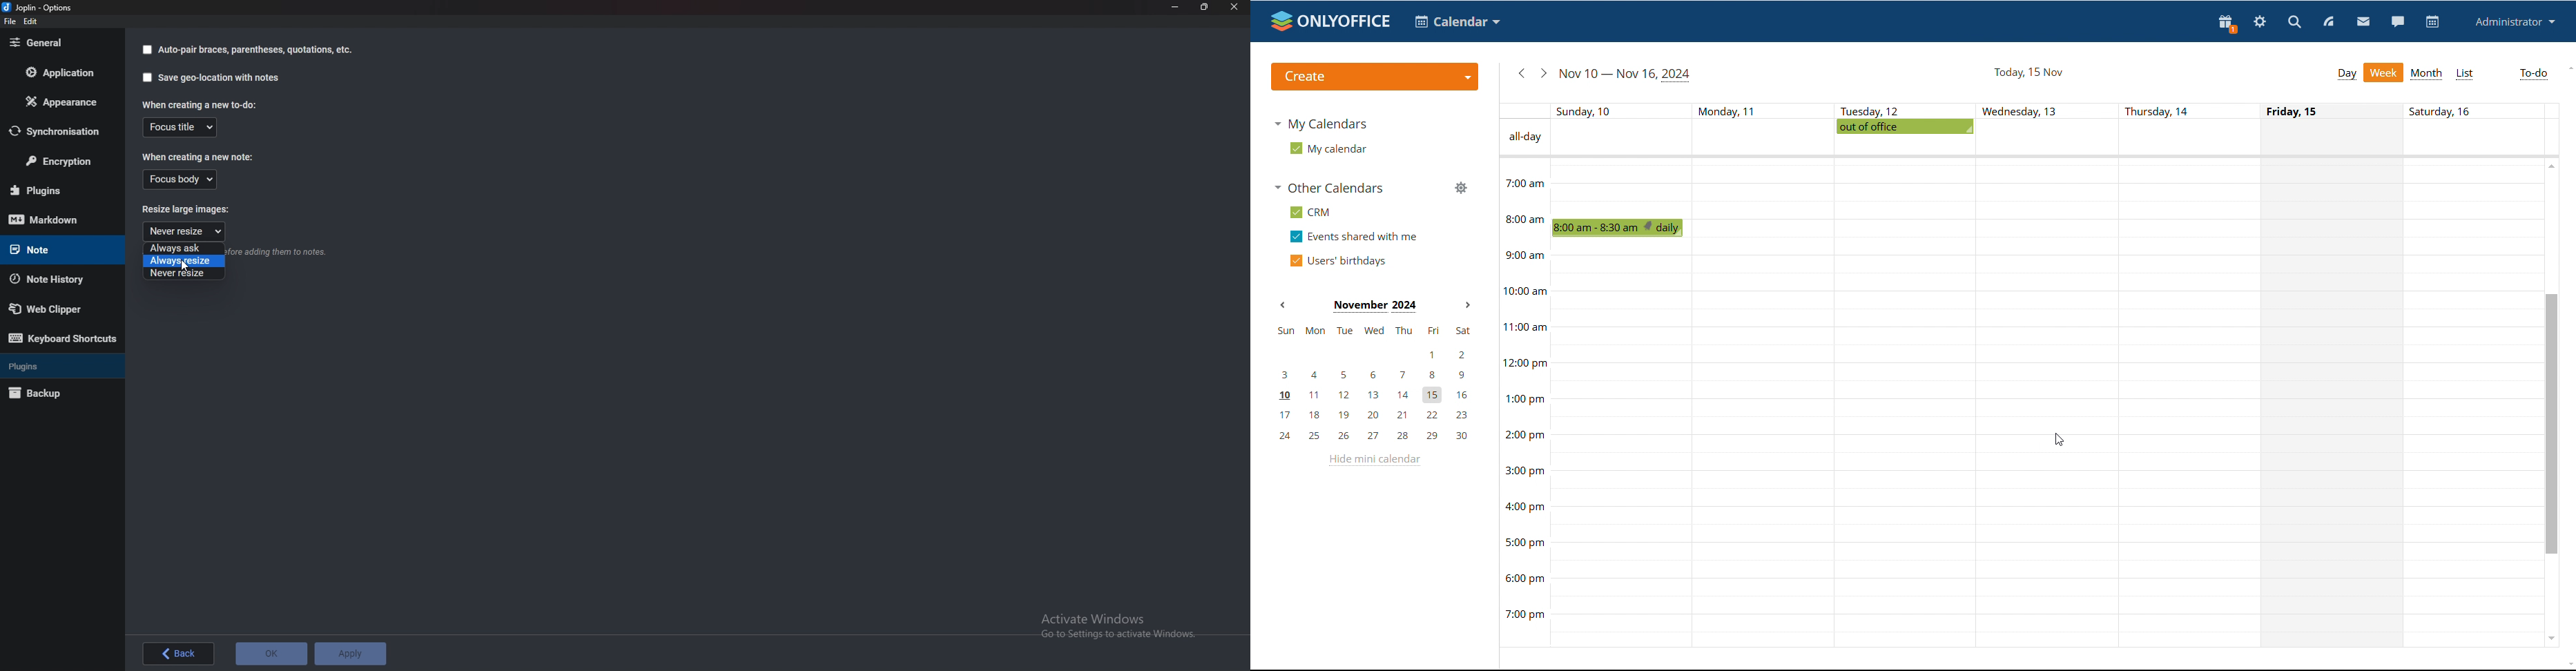  Describe the element at coordinates (1177, 7) in the screenshot. I see `minimize` at that location.